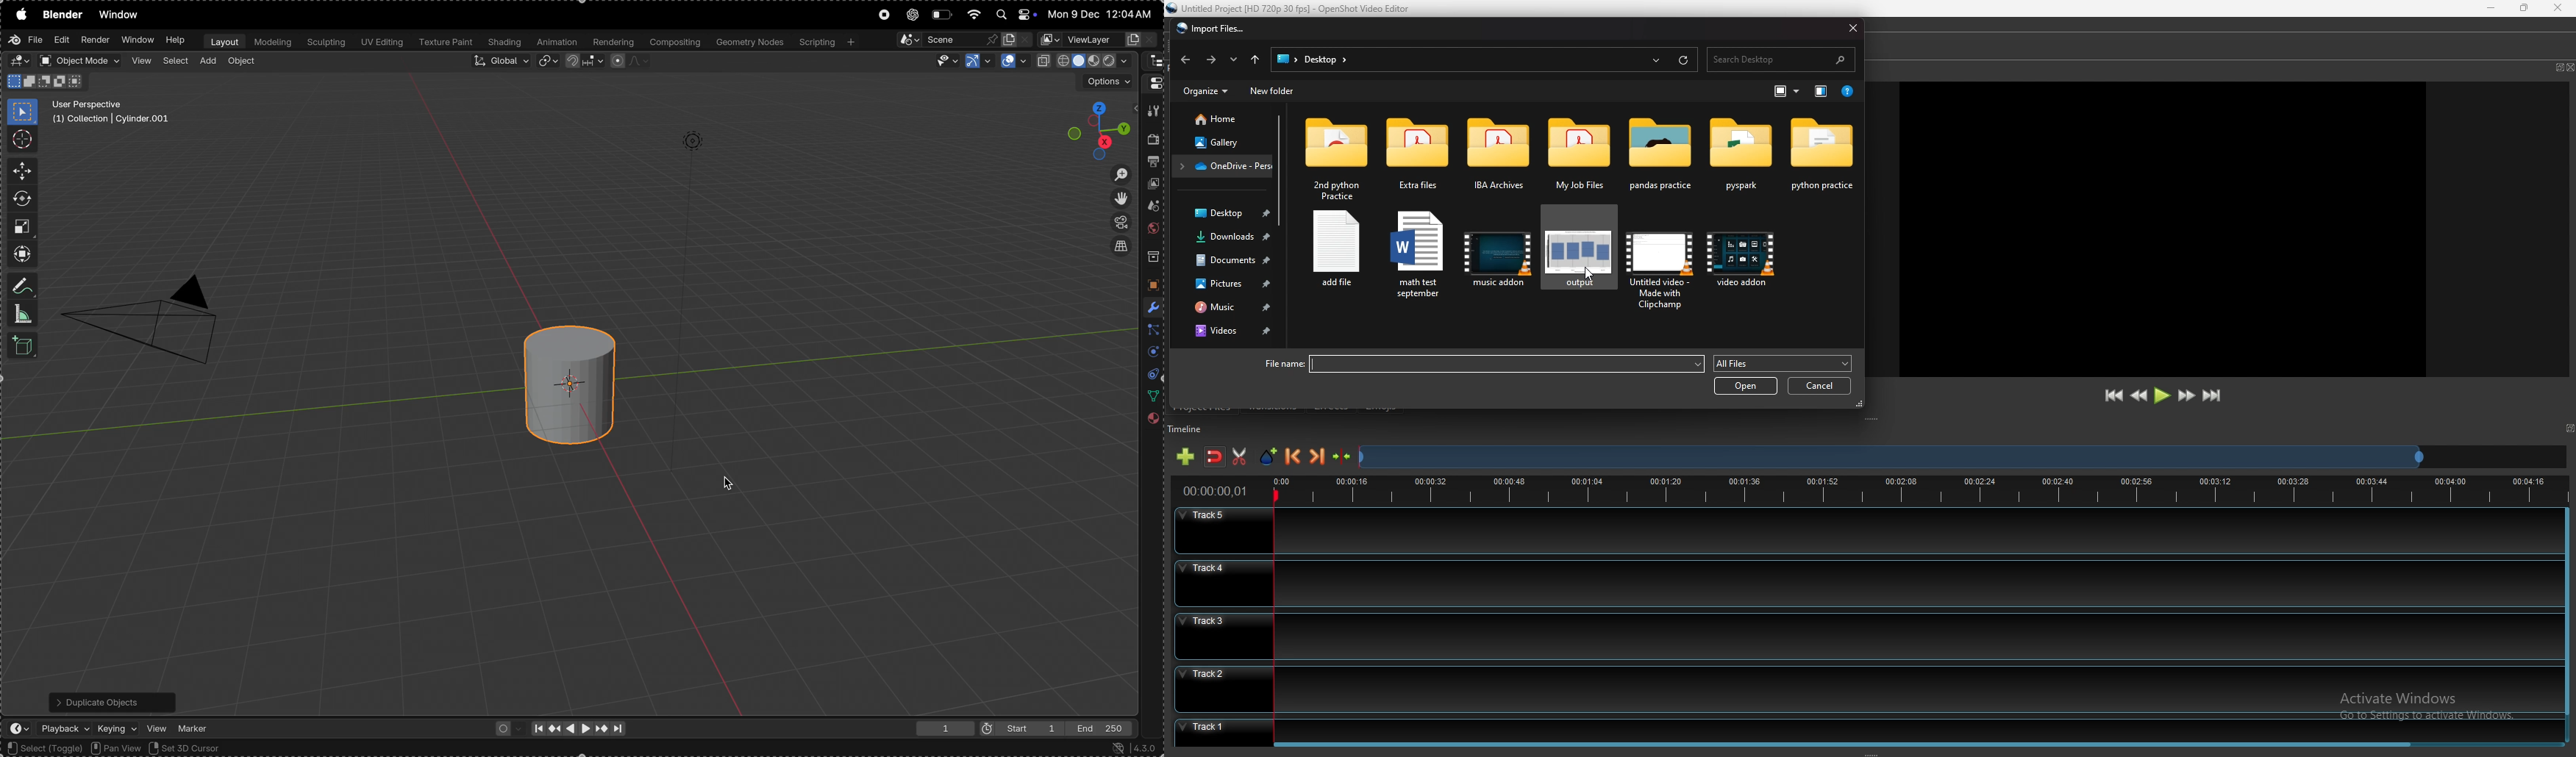 The height and width of the screenshot is (784, 2576). Describe the element at coordinates (2162, 395) in the screenshot. I see `play` at that location.